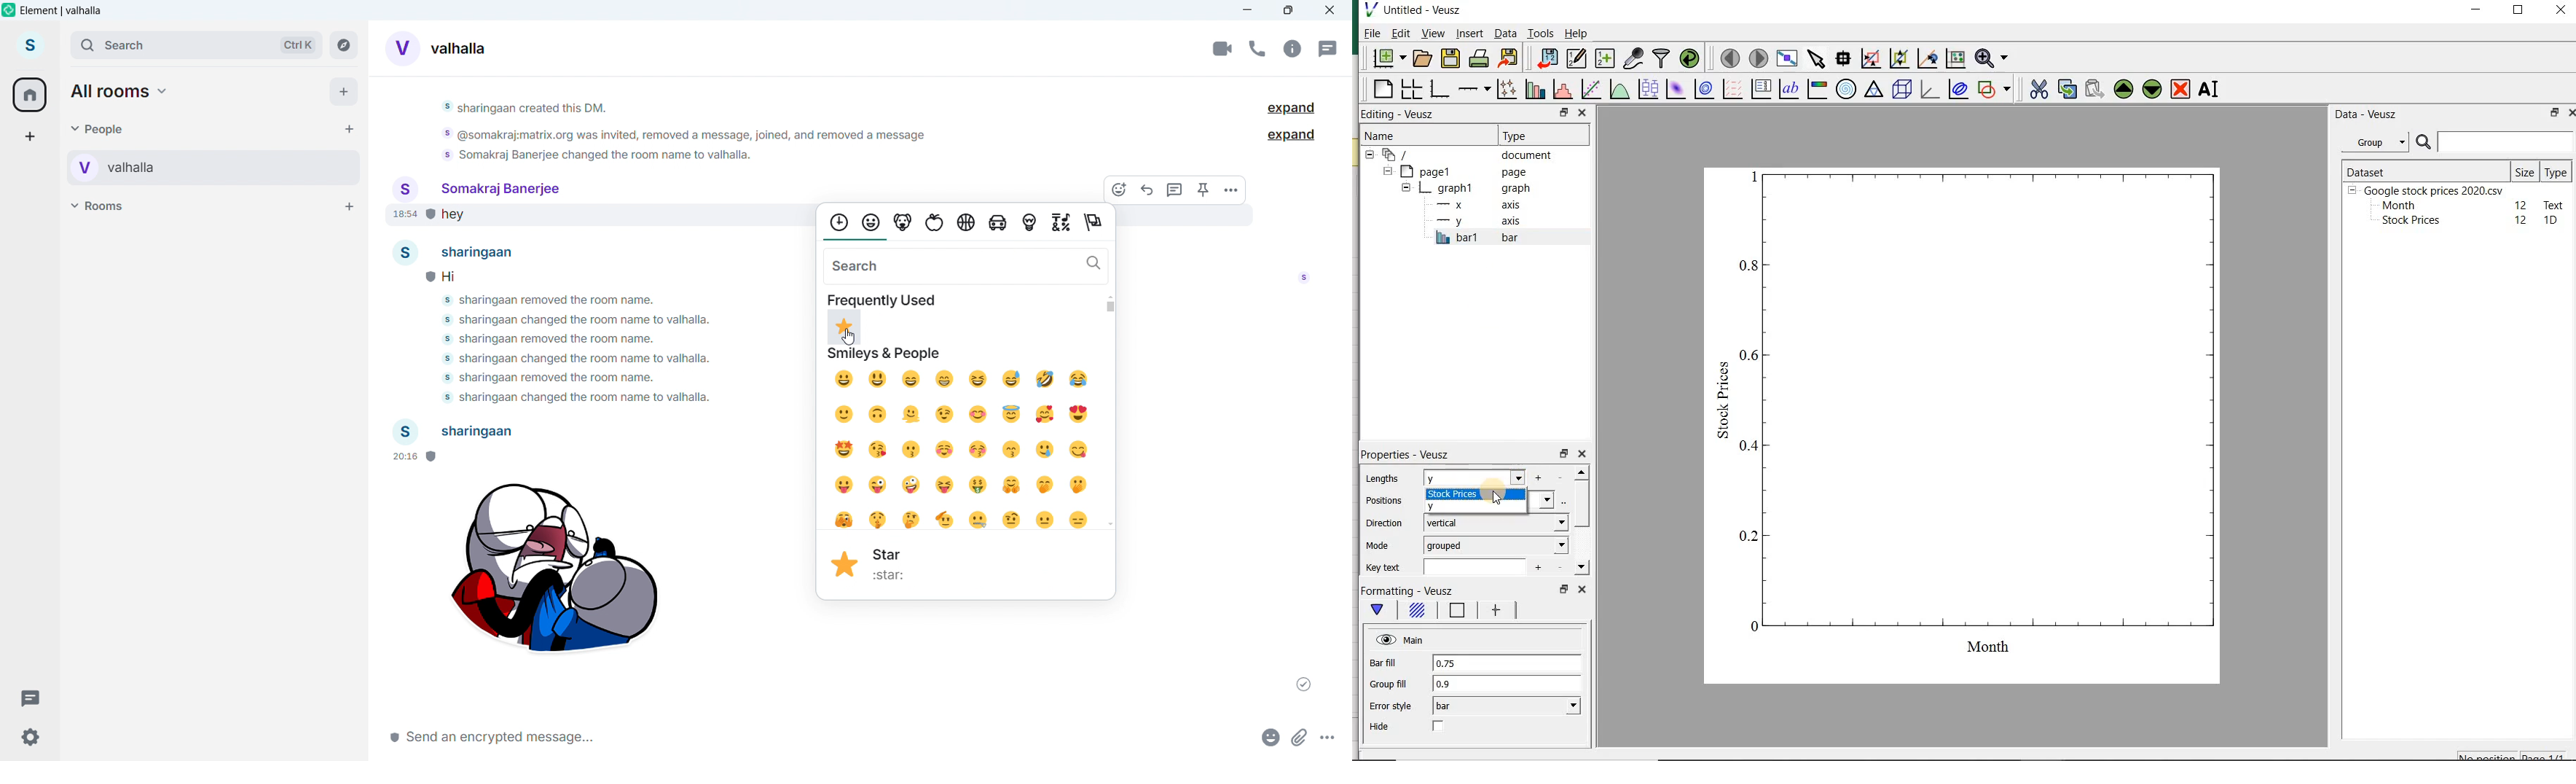  What do you see at coordinates (1815, 59) in the screenshot?
I see `select items from the graph or scroll` at bounding box center [1815, 59].